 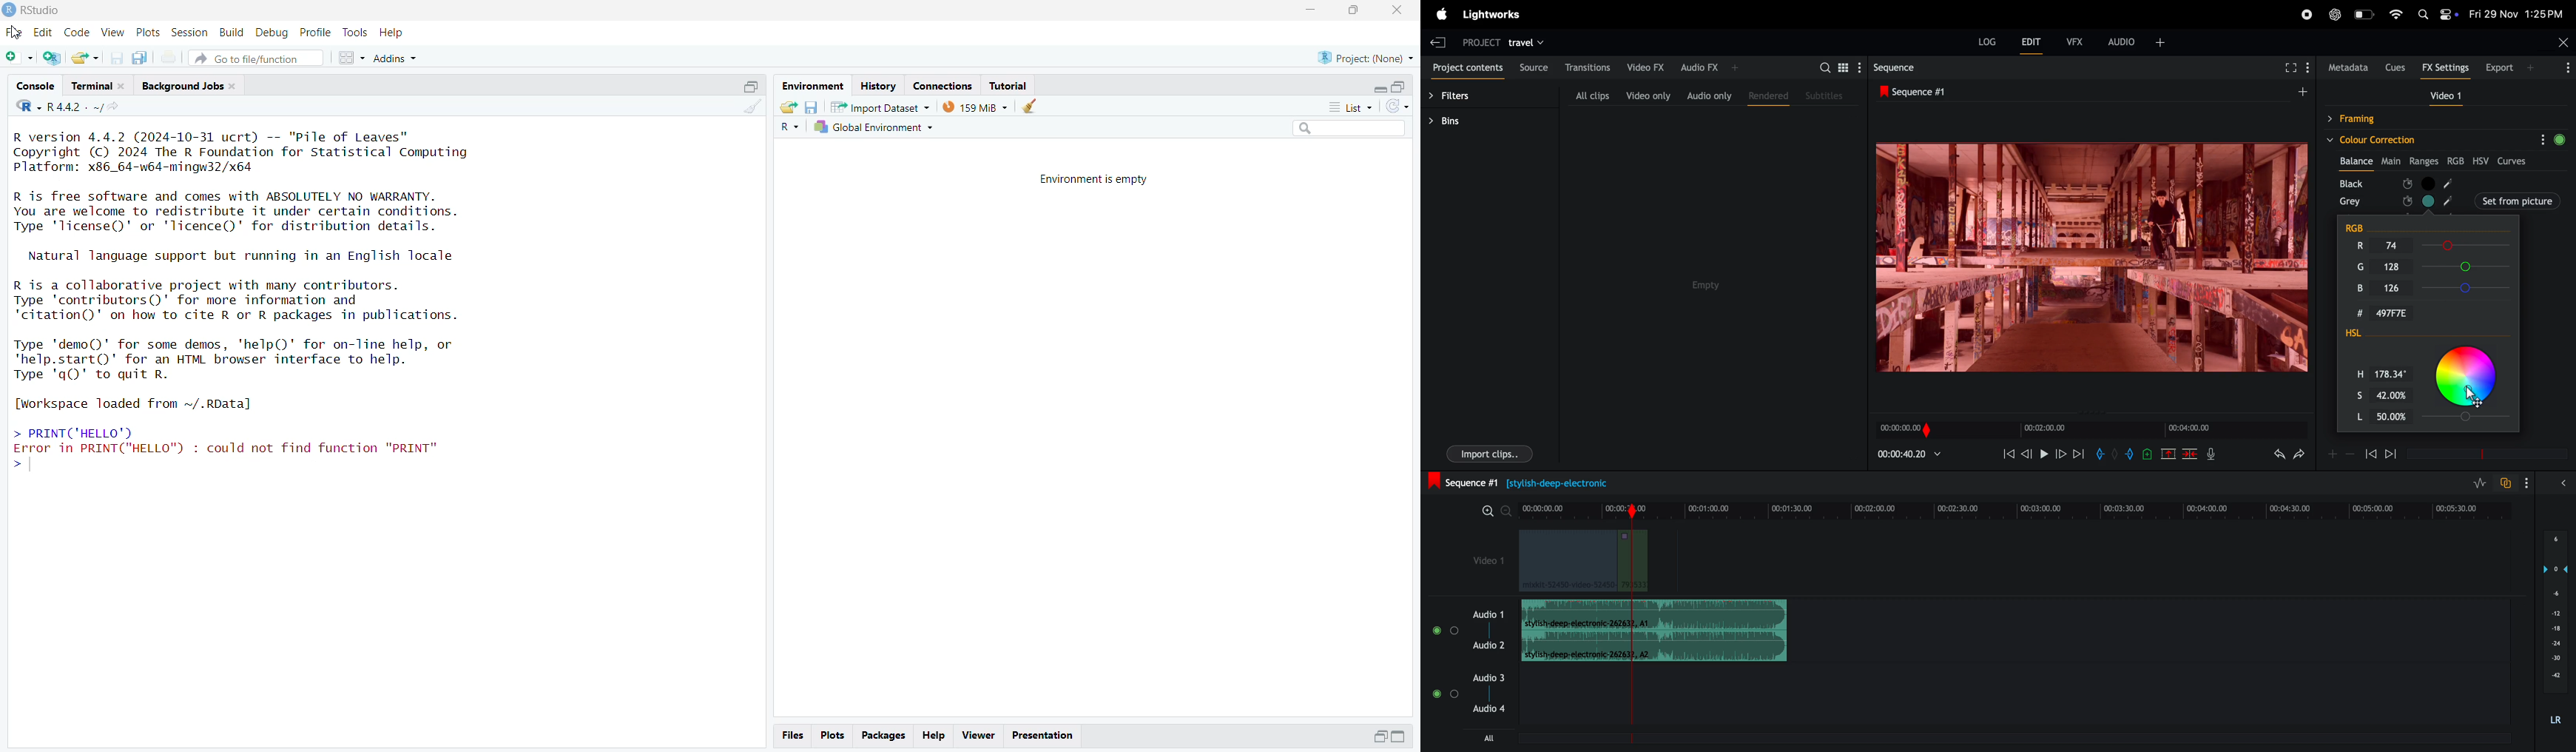 What do you see at coordinates (2168, 455) in the screenshot?
I see `cut` at bounding box center [2168, 455].